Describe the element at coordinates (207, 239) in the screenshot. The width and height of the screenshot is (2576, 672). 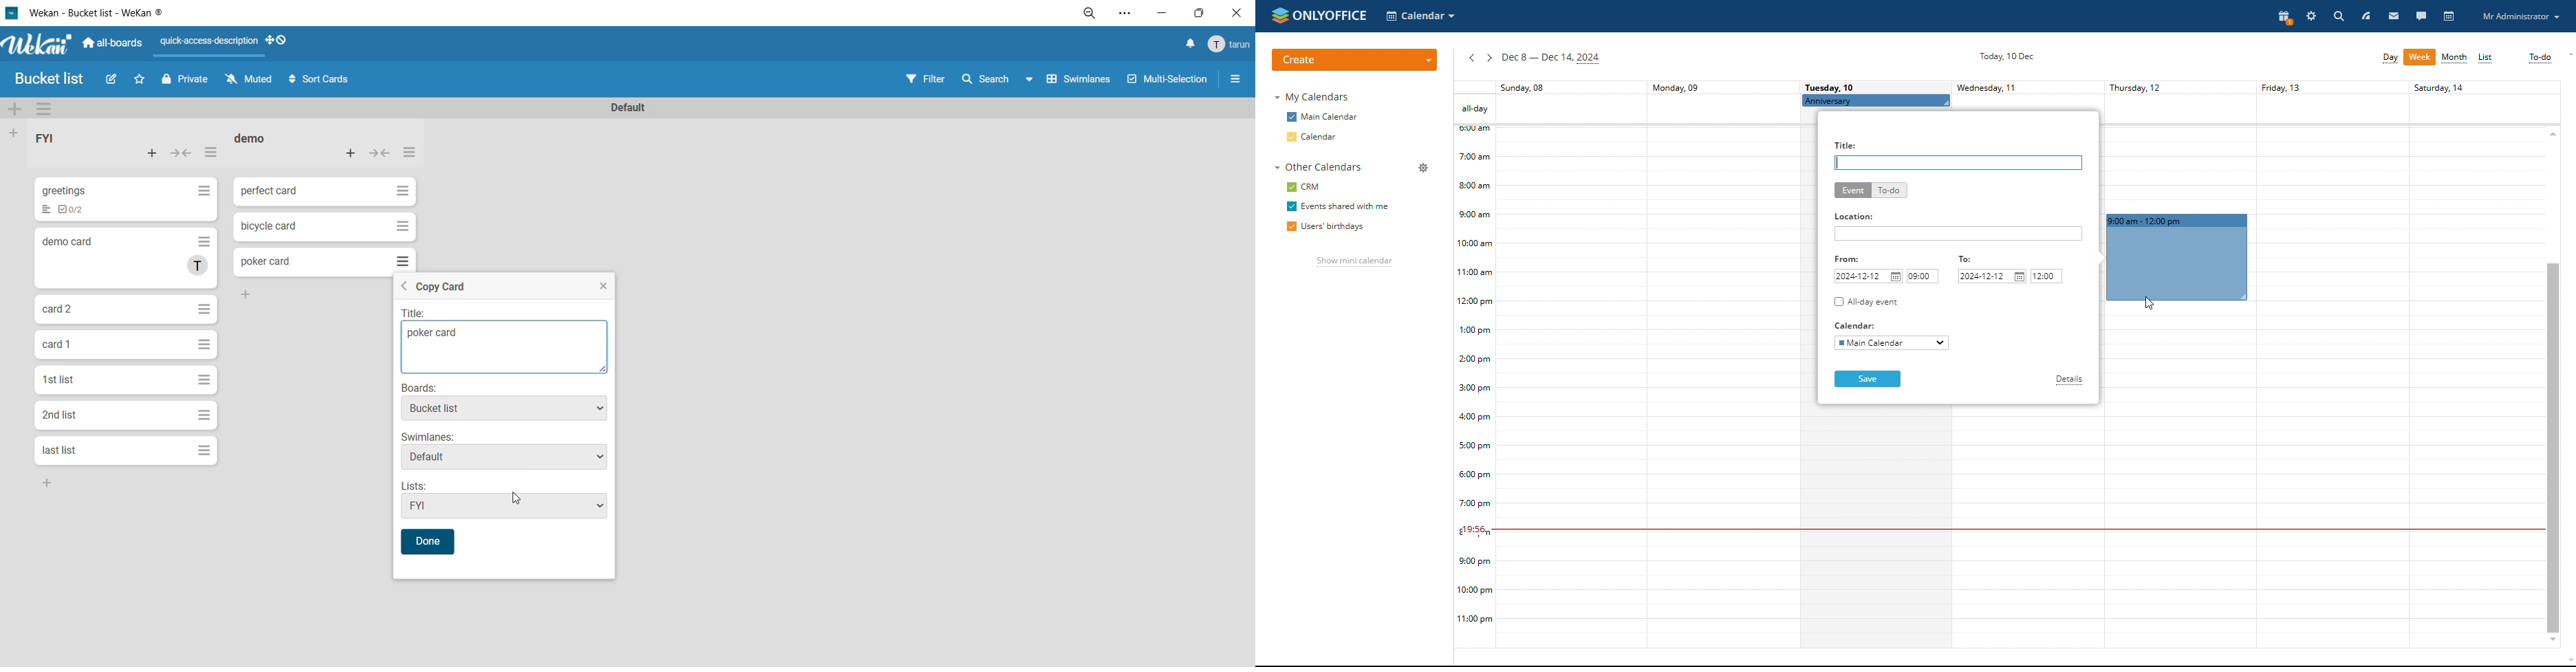
I see `Hamburger` at that location.